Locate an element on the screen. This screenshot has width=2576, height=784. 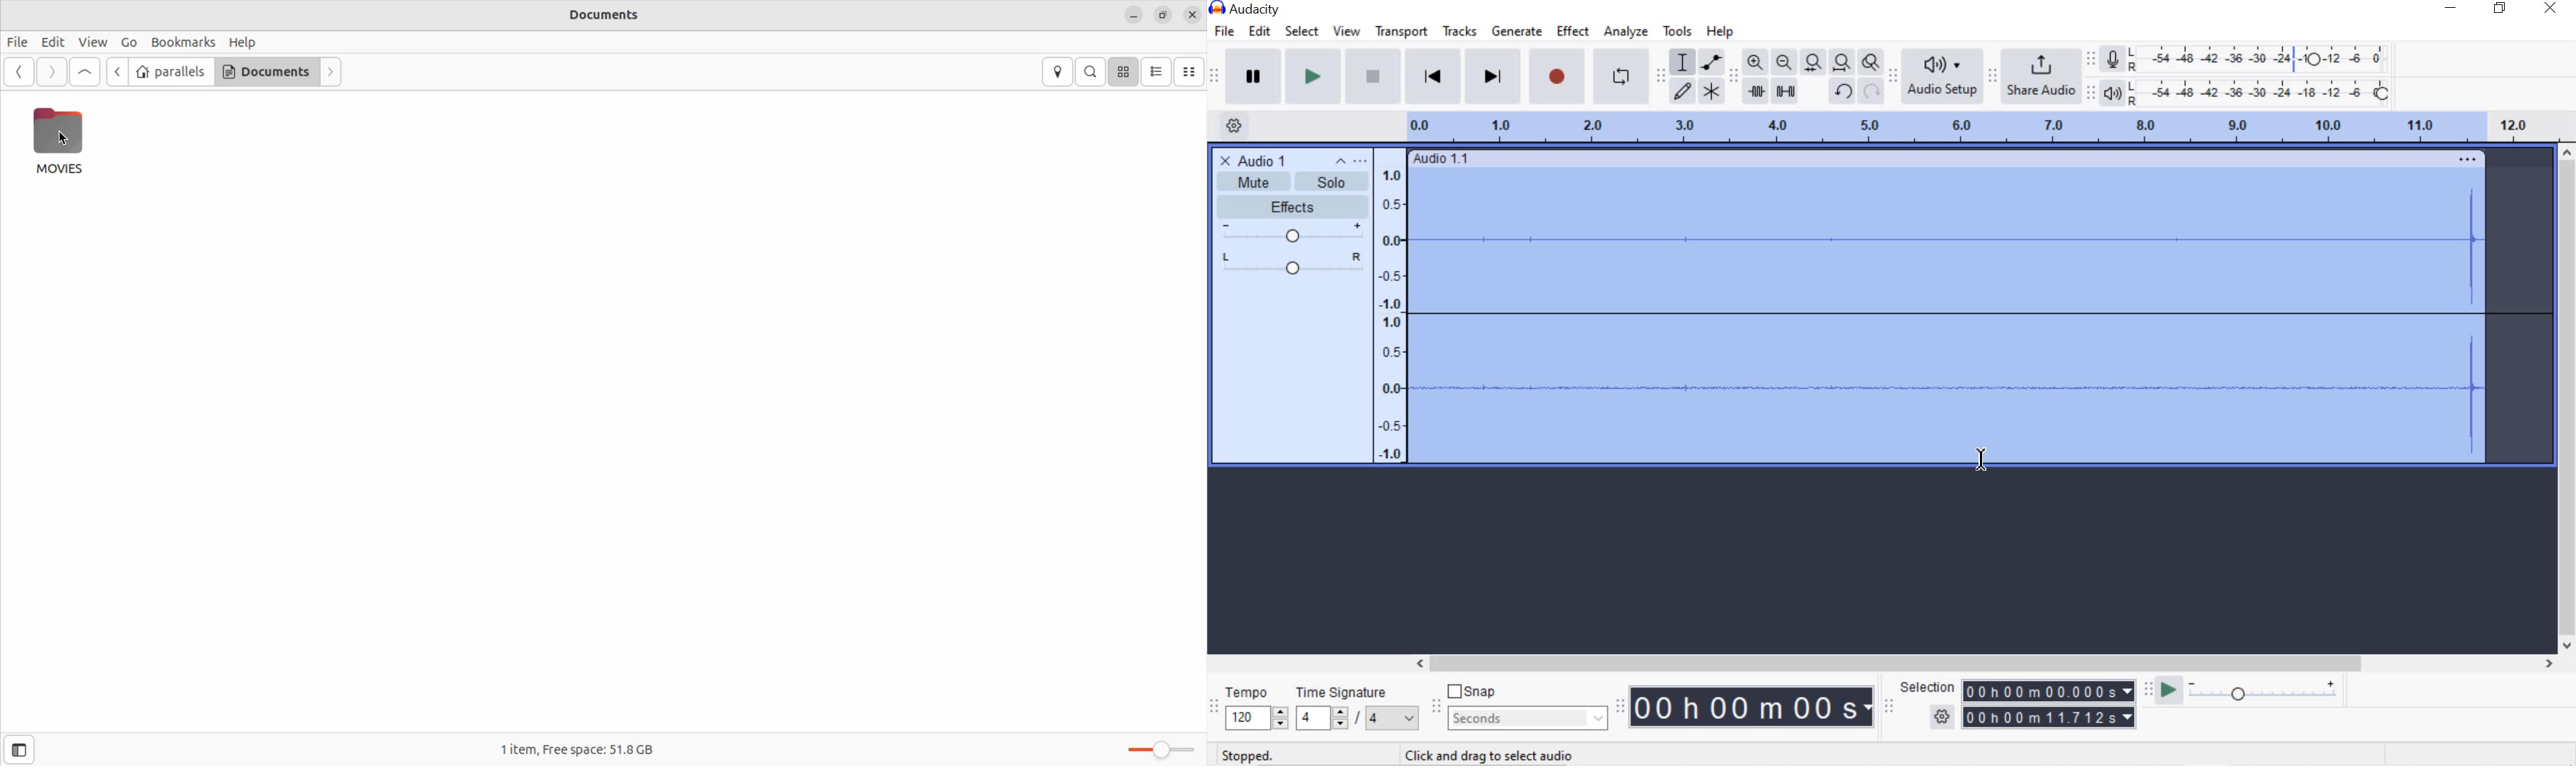
cursor is located at coordinates (1972, 458).